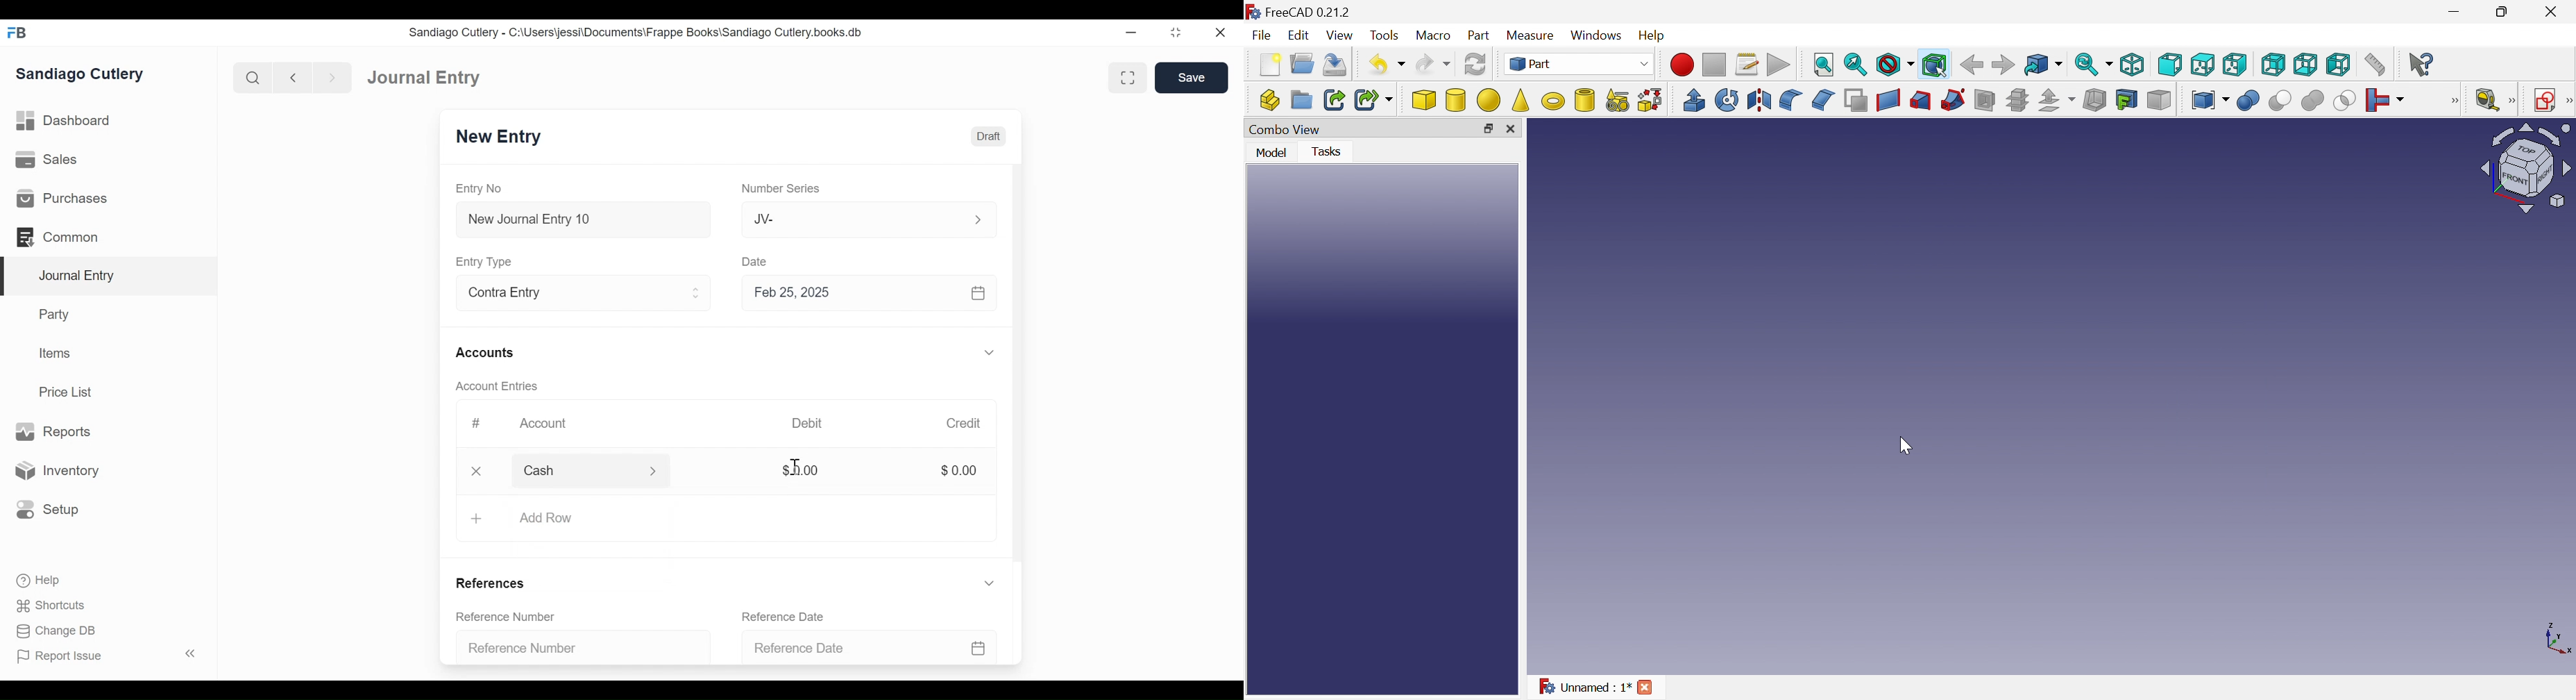  What do you see at coordinates (1935, 66) in the screenshot?
I see `Box bounding` at bounding box center [1935, 66].